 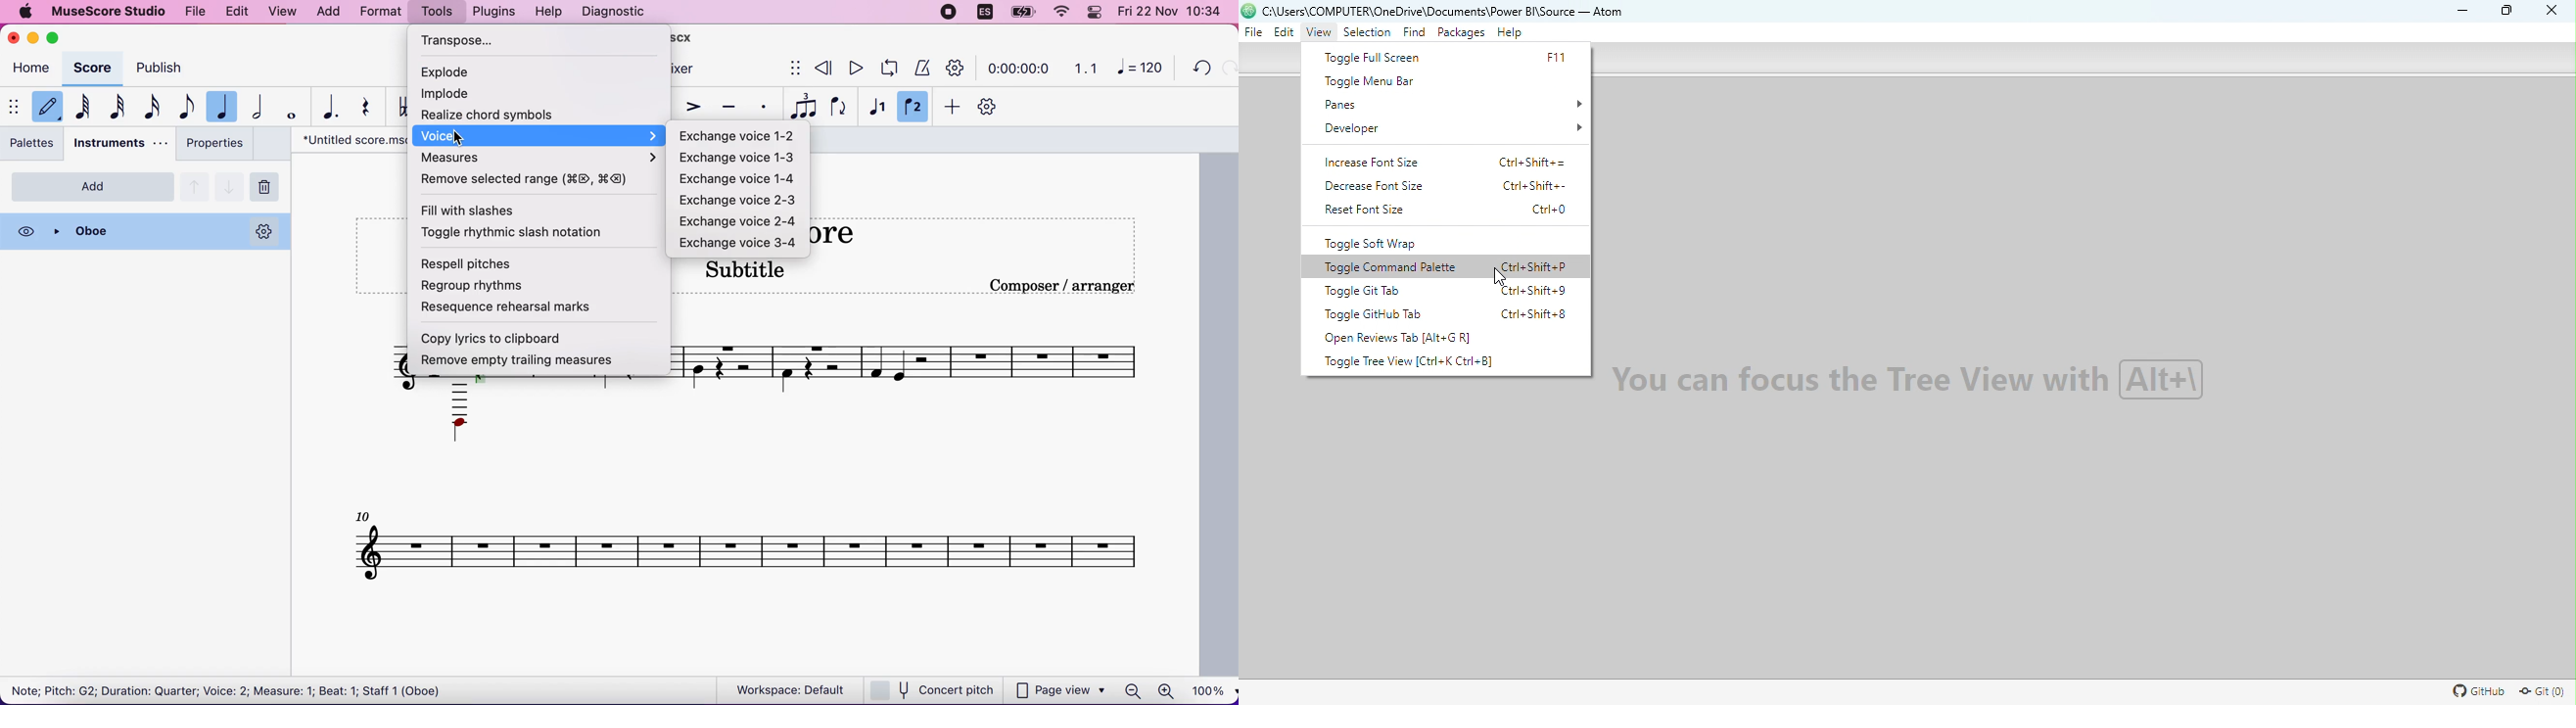 What do you see at coordinates (823, 67) in the screenshot?
I see `rewind` at bounding box center [823, 67].